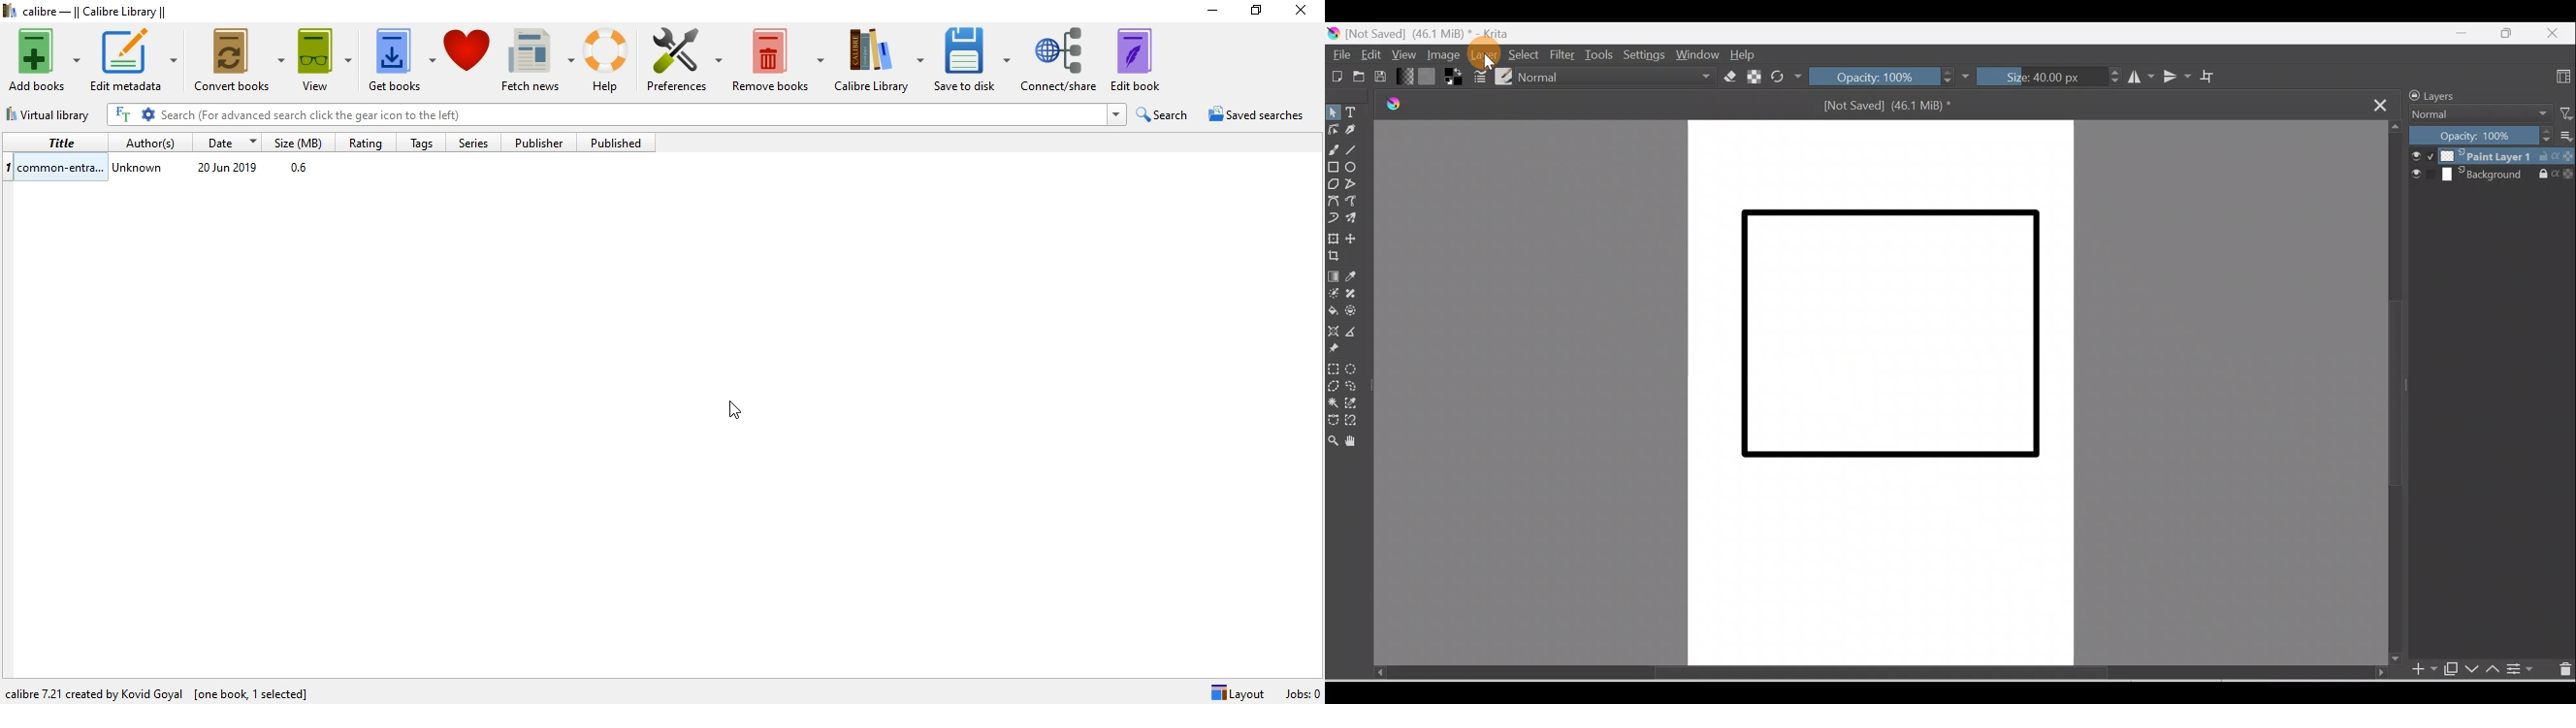 This screenshot has height=728, width=2576. Describe the element at coordinates (2412, 96) in the screenshot. I see `lock/unlock docker` at that location.